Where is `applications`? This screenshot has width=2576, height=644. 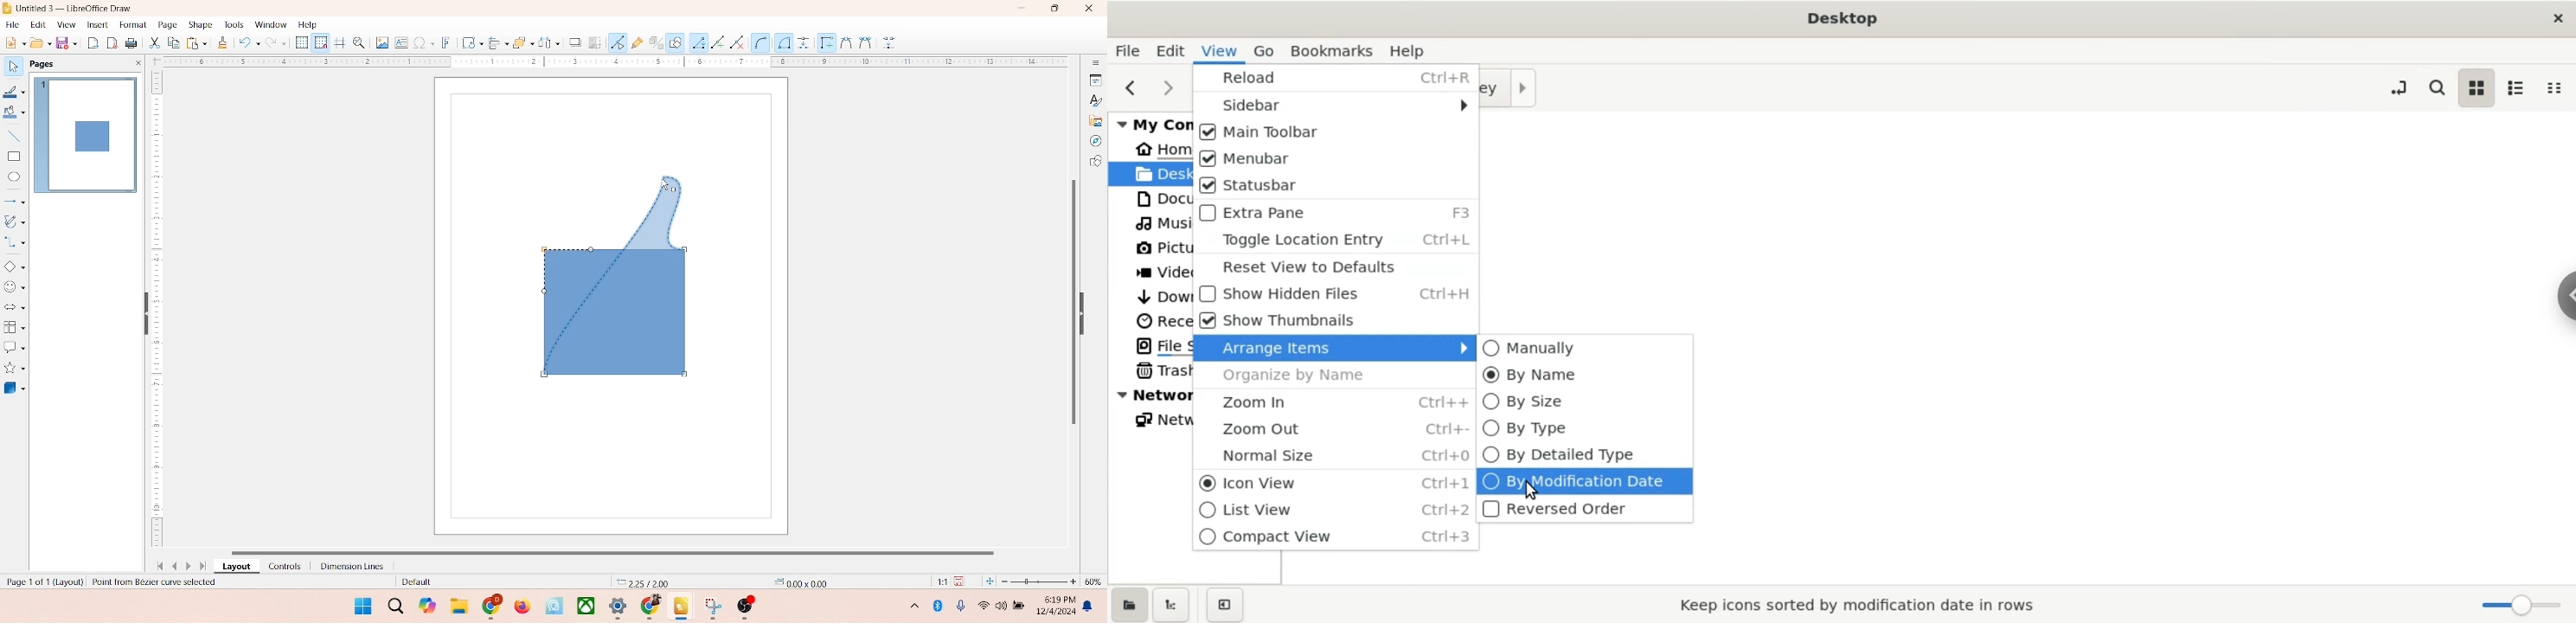 applications is located at coordinates (624, 607).